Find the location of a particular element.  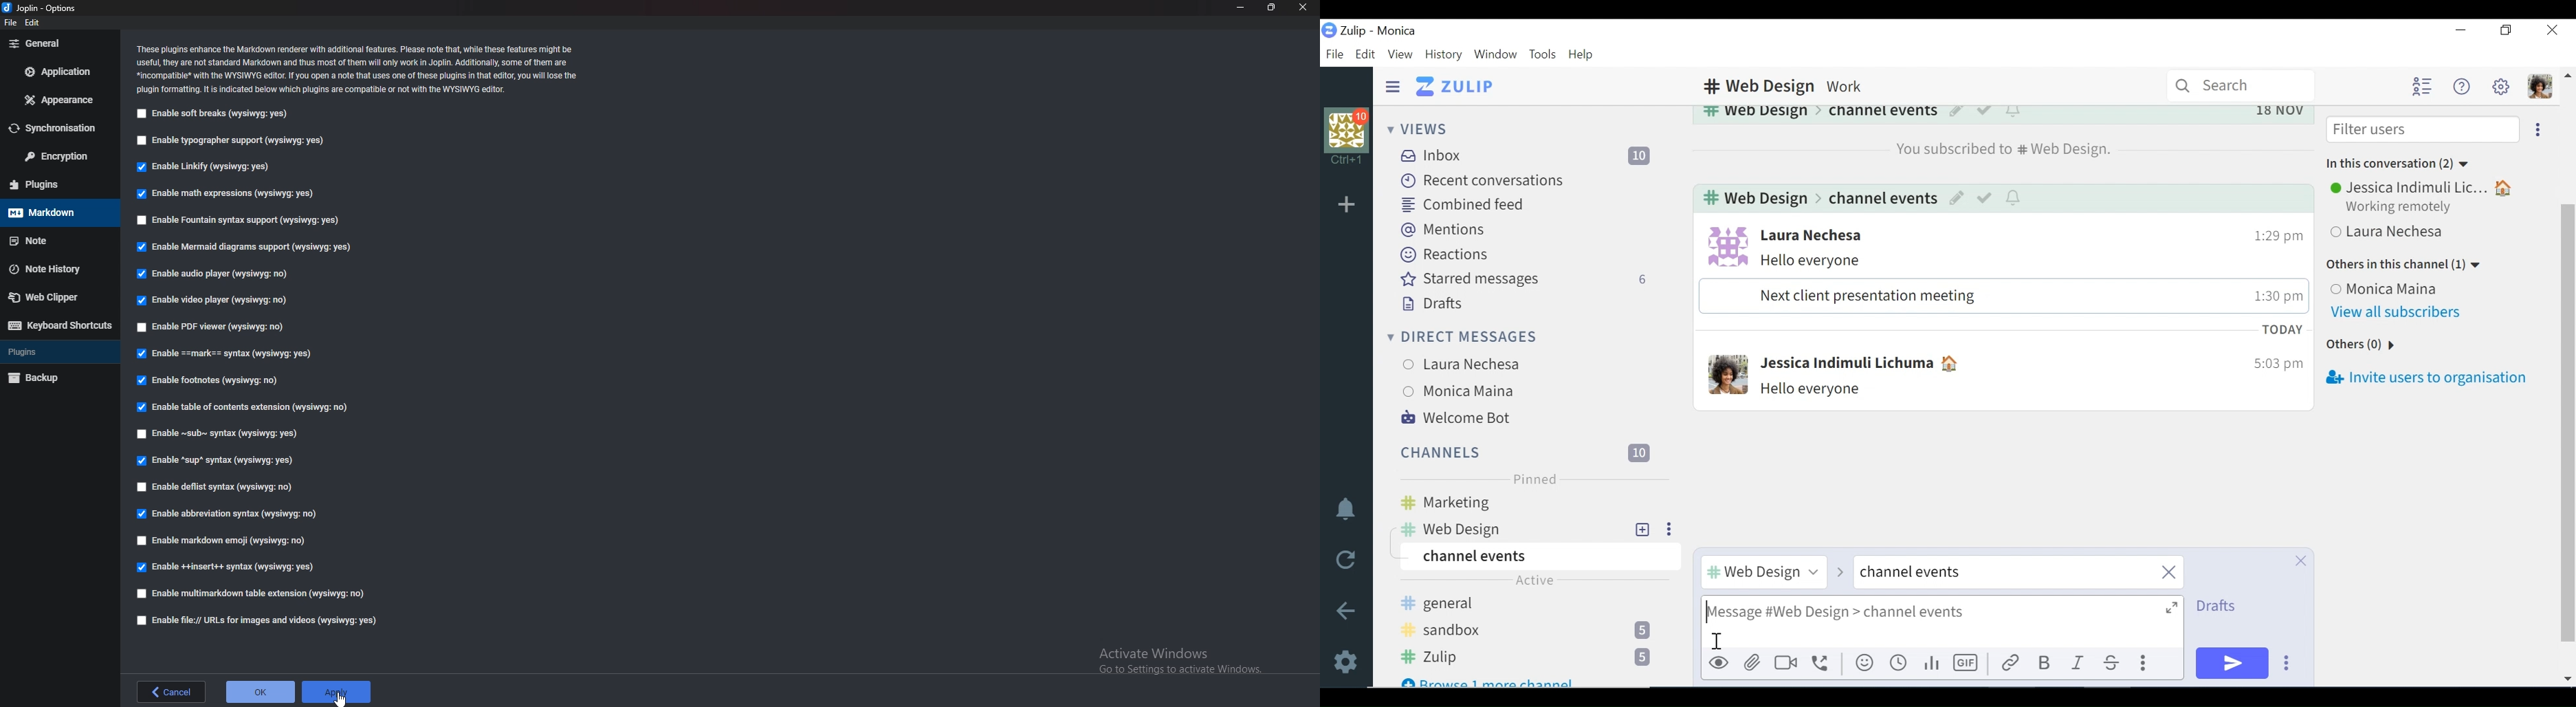

Channel events is located at coordinates (1537, 557).